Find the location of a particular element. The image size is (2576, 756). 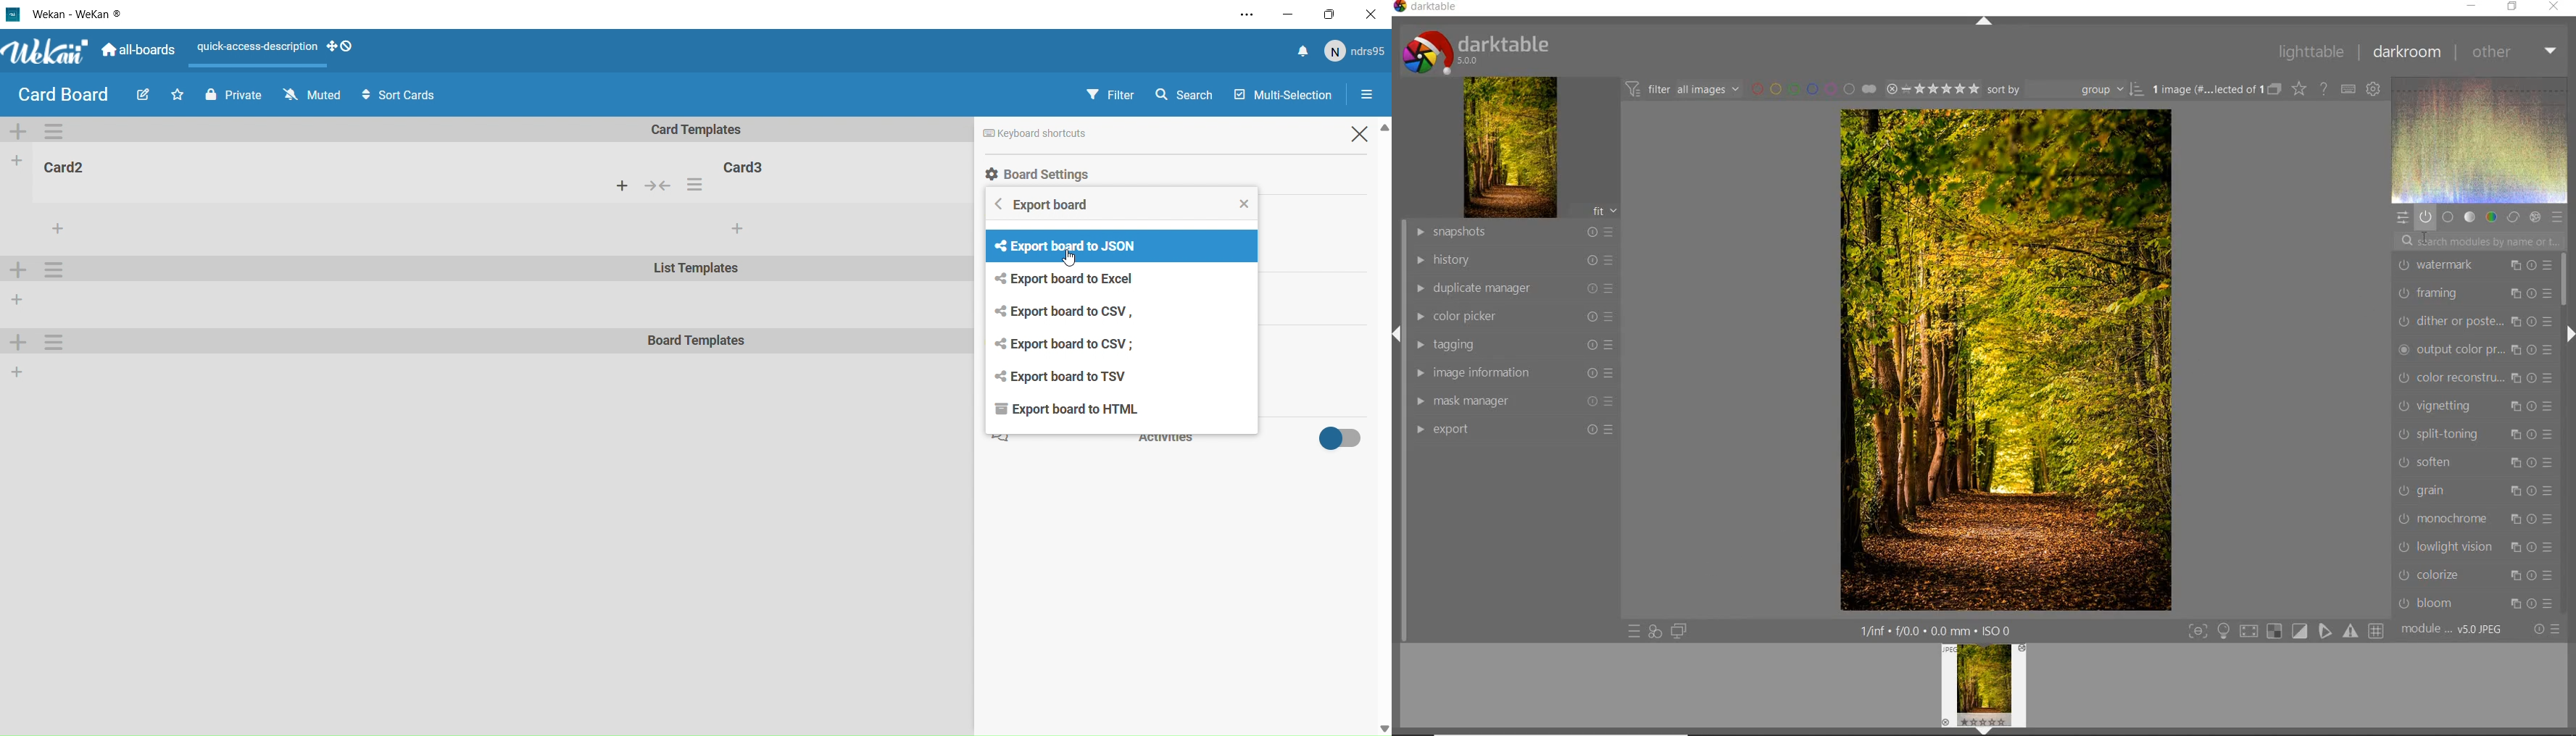

darkroom is located at coordinates (2408, 51).